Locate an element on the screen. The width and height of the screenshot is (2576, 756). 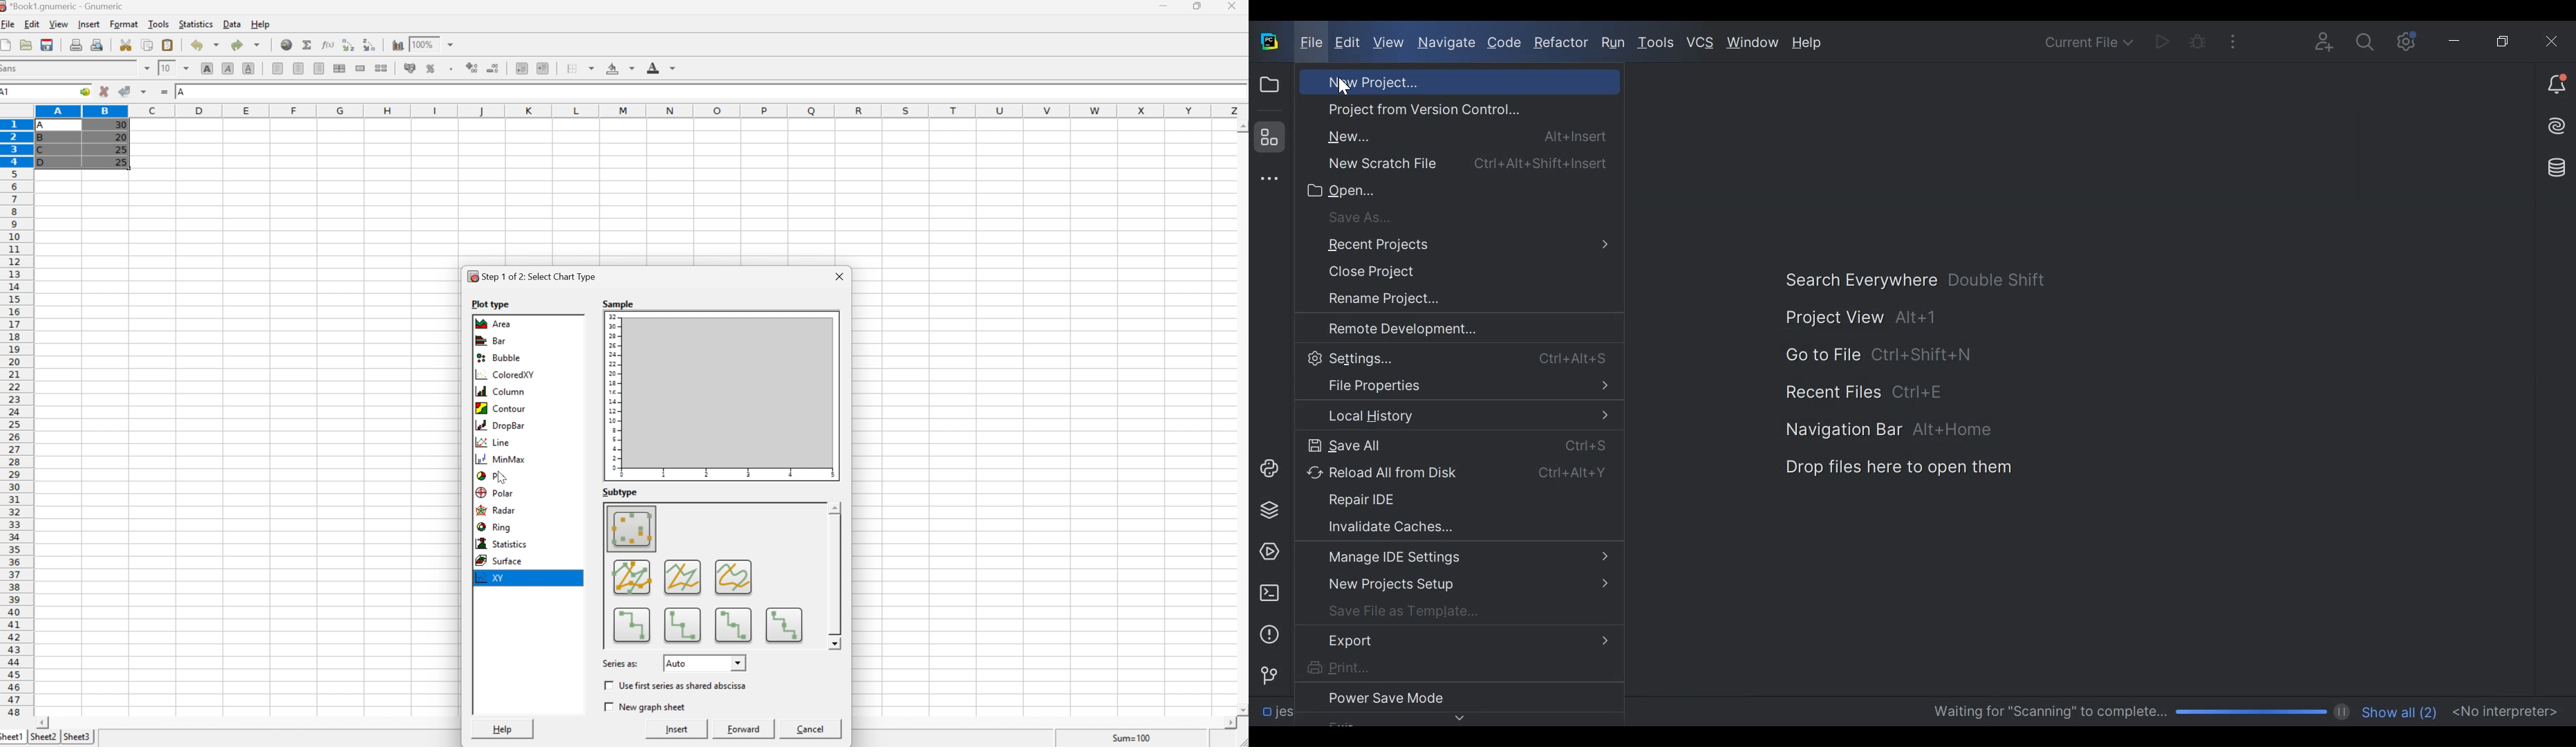
Checkbox is located at coordinates (607, 707).